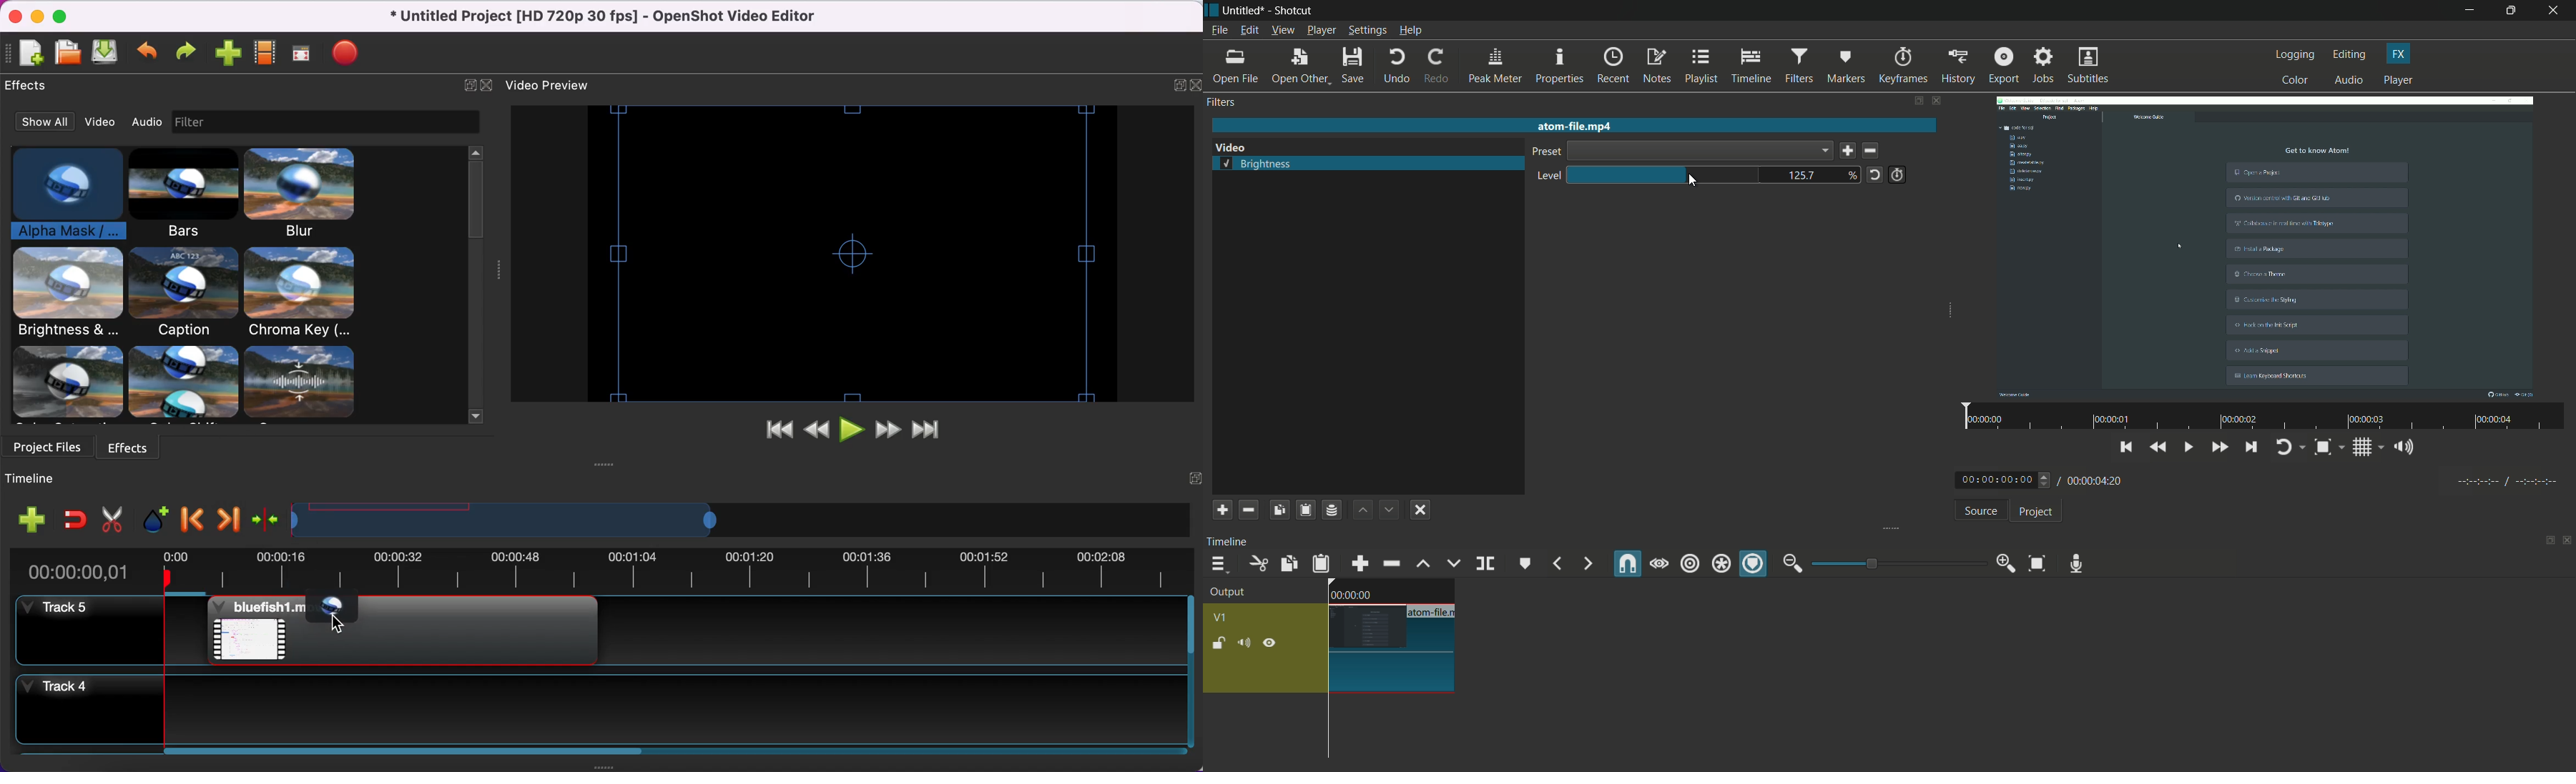 This screenshot has width=2576, height=784. What do you see at coordinates (1893, 563) in the screenshot?
I see `zoom bar` at bounding box center [1893, 563].